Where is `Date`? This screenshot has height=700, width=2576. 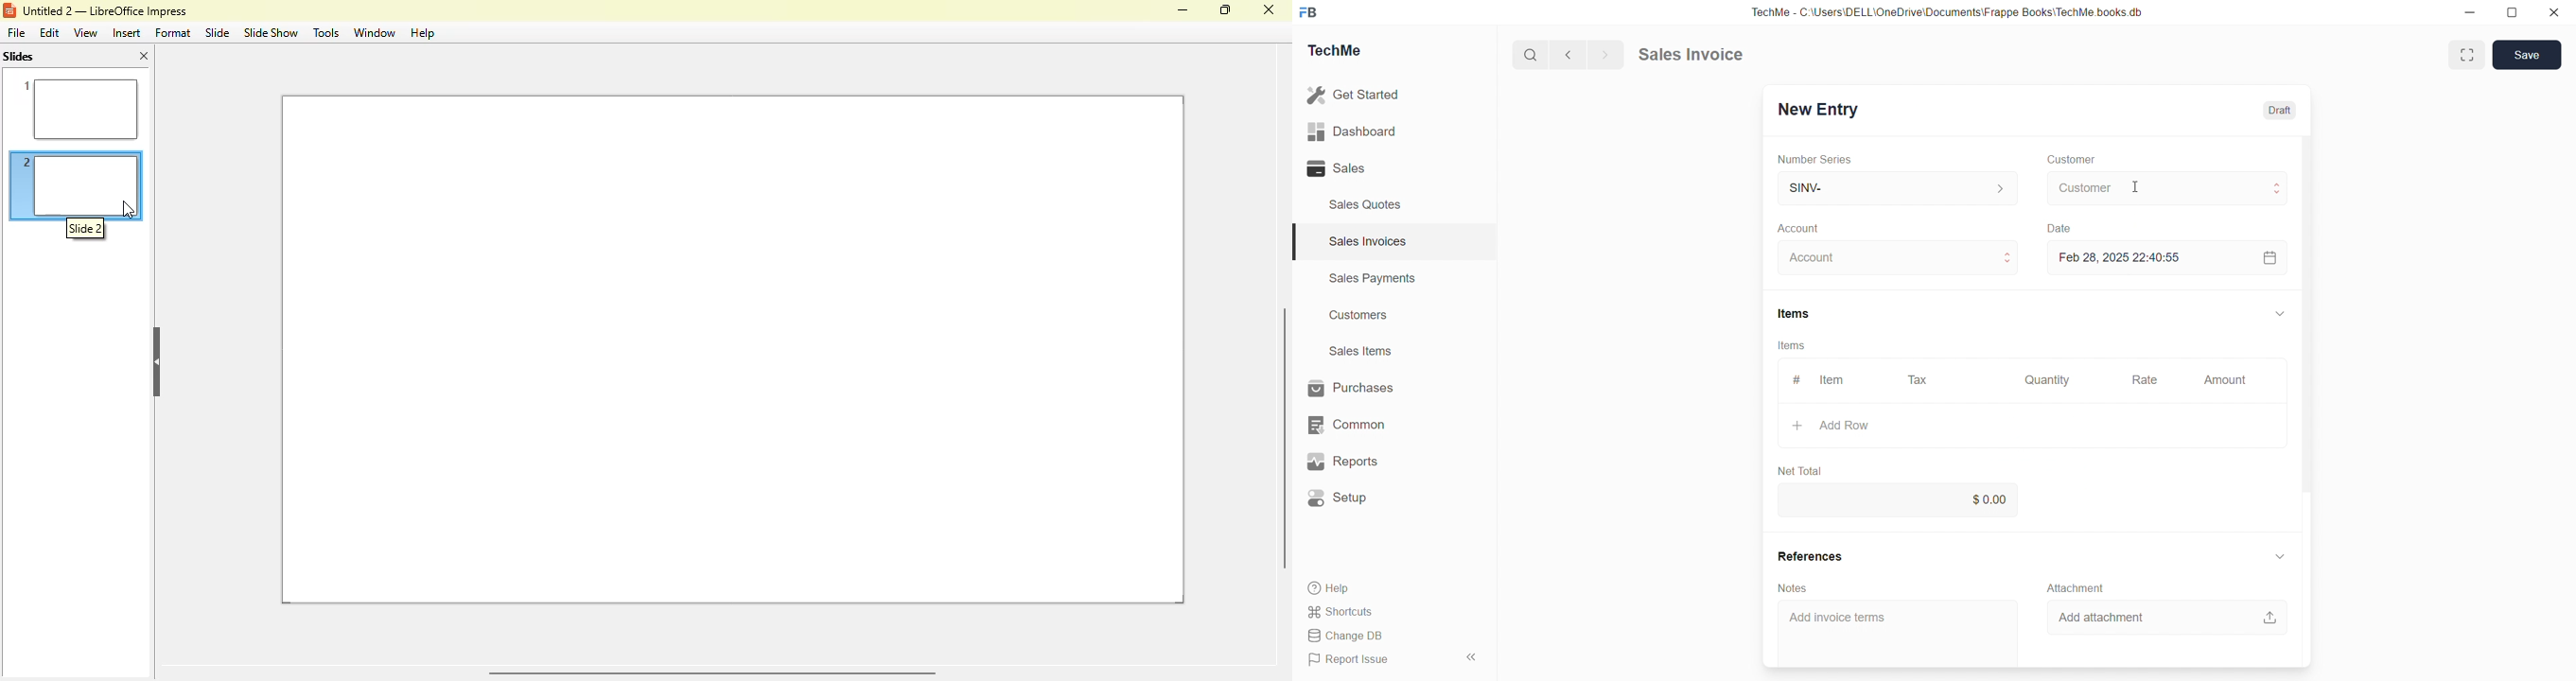 Date is located at coordinates (2059, 229).